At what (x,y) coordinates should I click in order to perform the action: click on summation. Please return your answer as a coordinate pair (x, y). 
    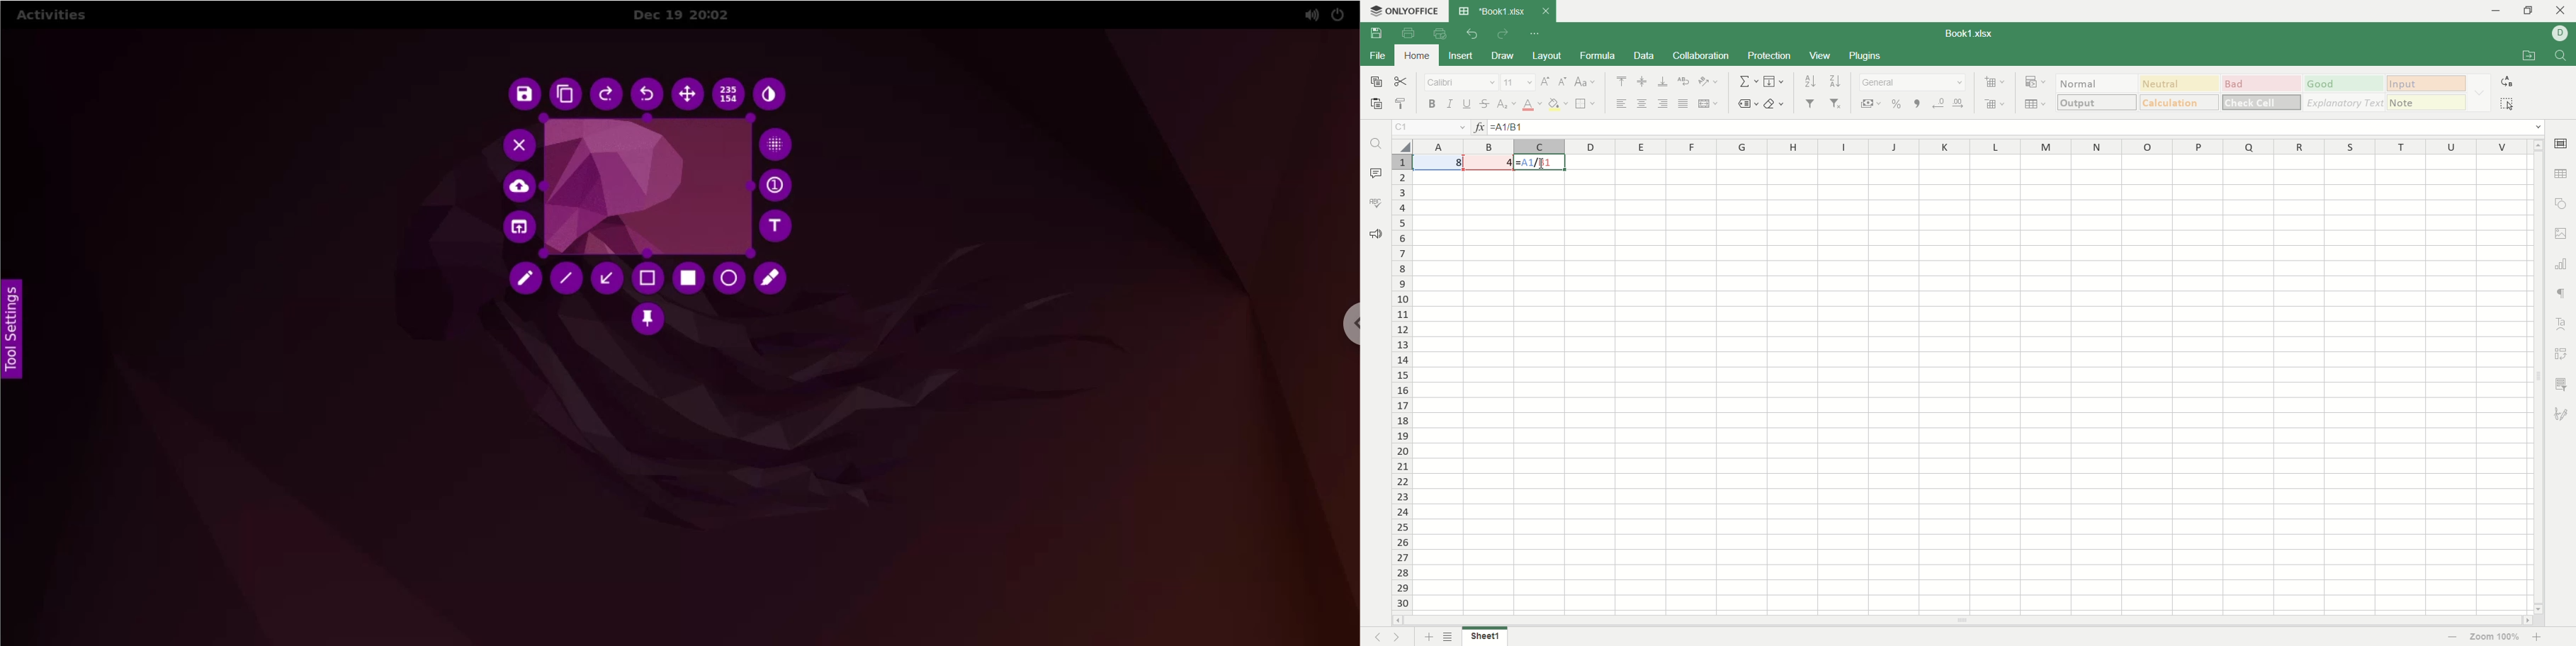
    Looking at the image, I should click on (1748, 81).